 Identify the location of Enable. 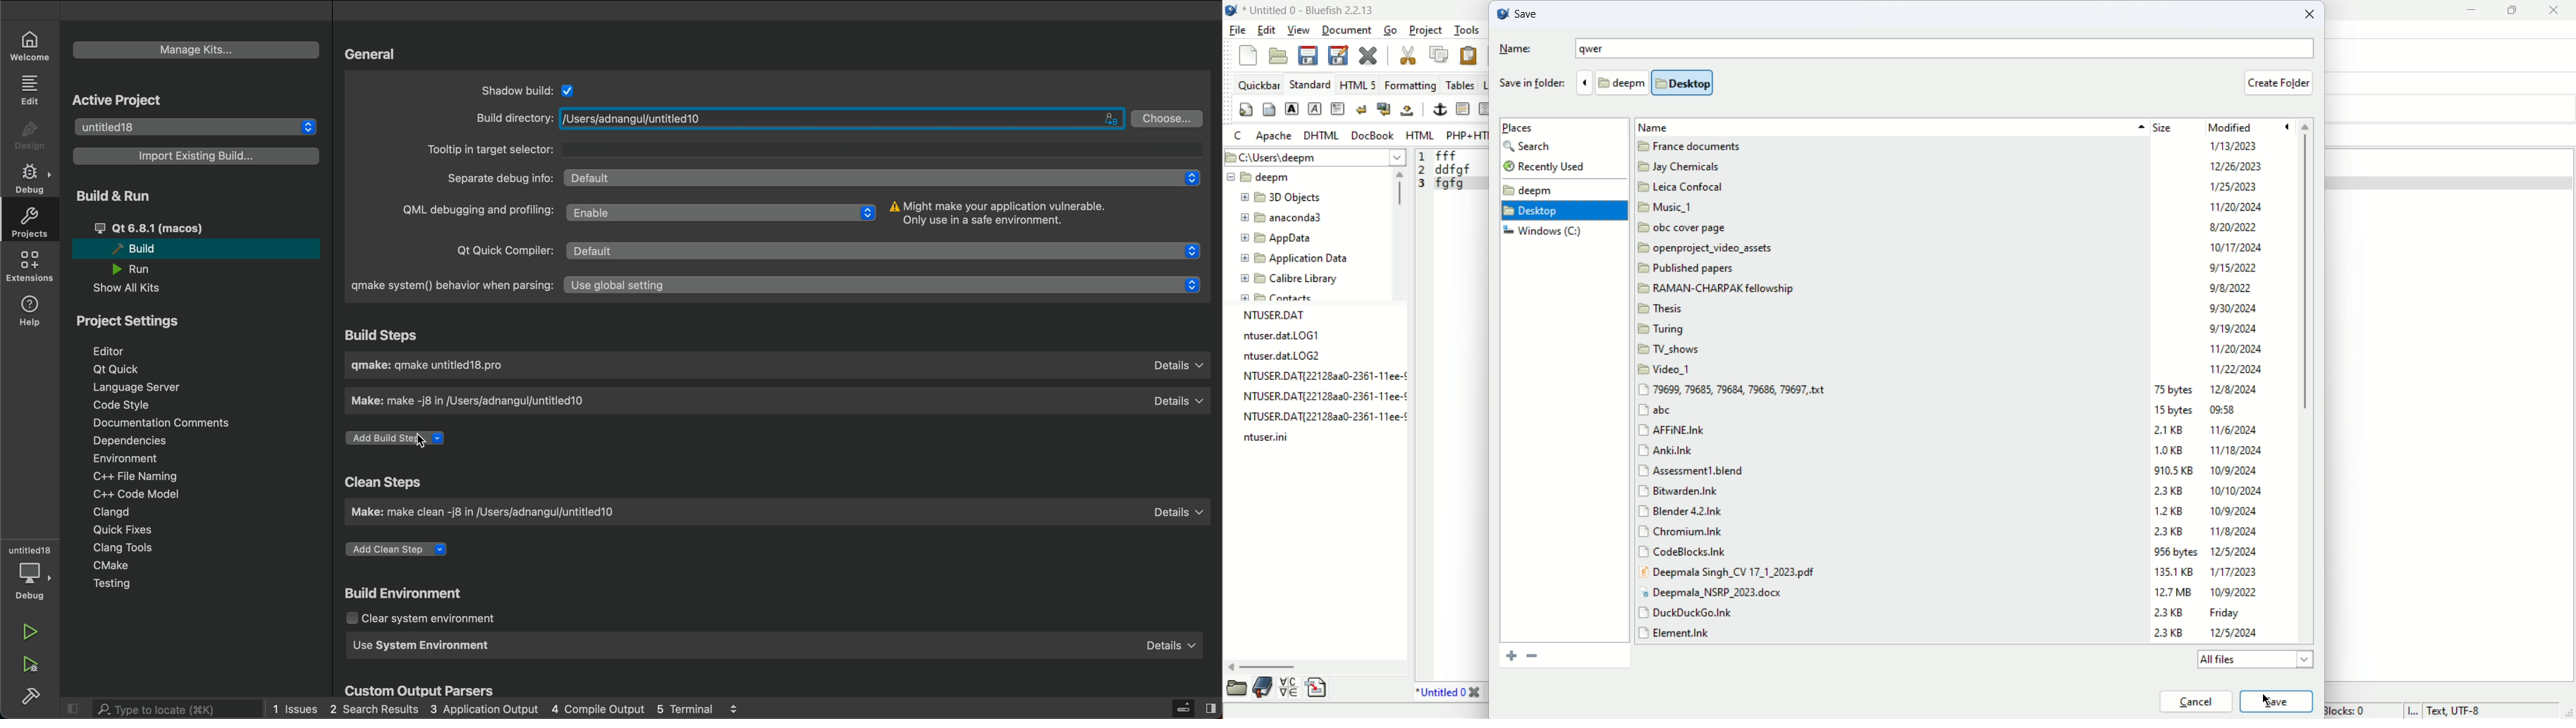
(721, 212).